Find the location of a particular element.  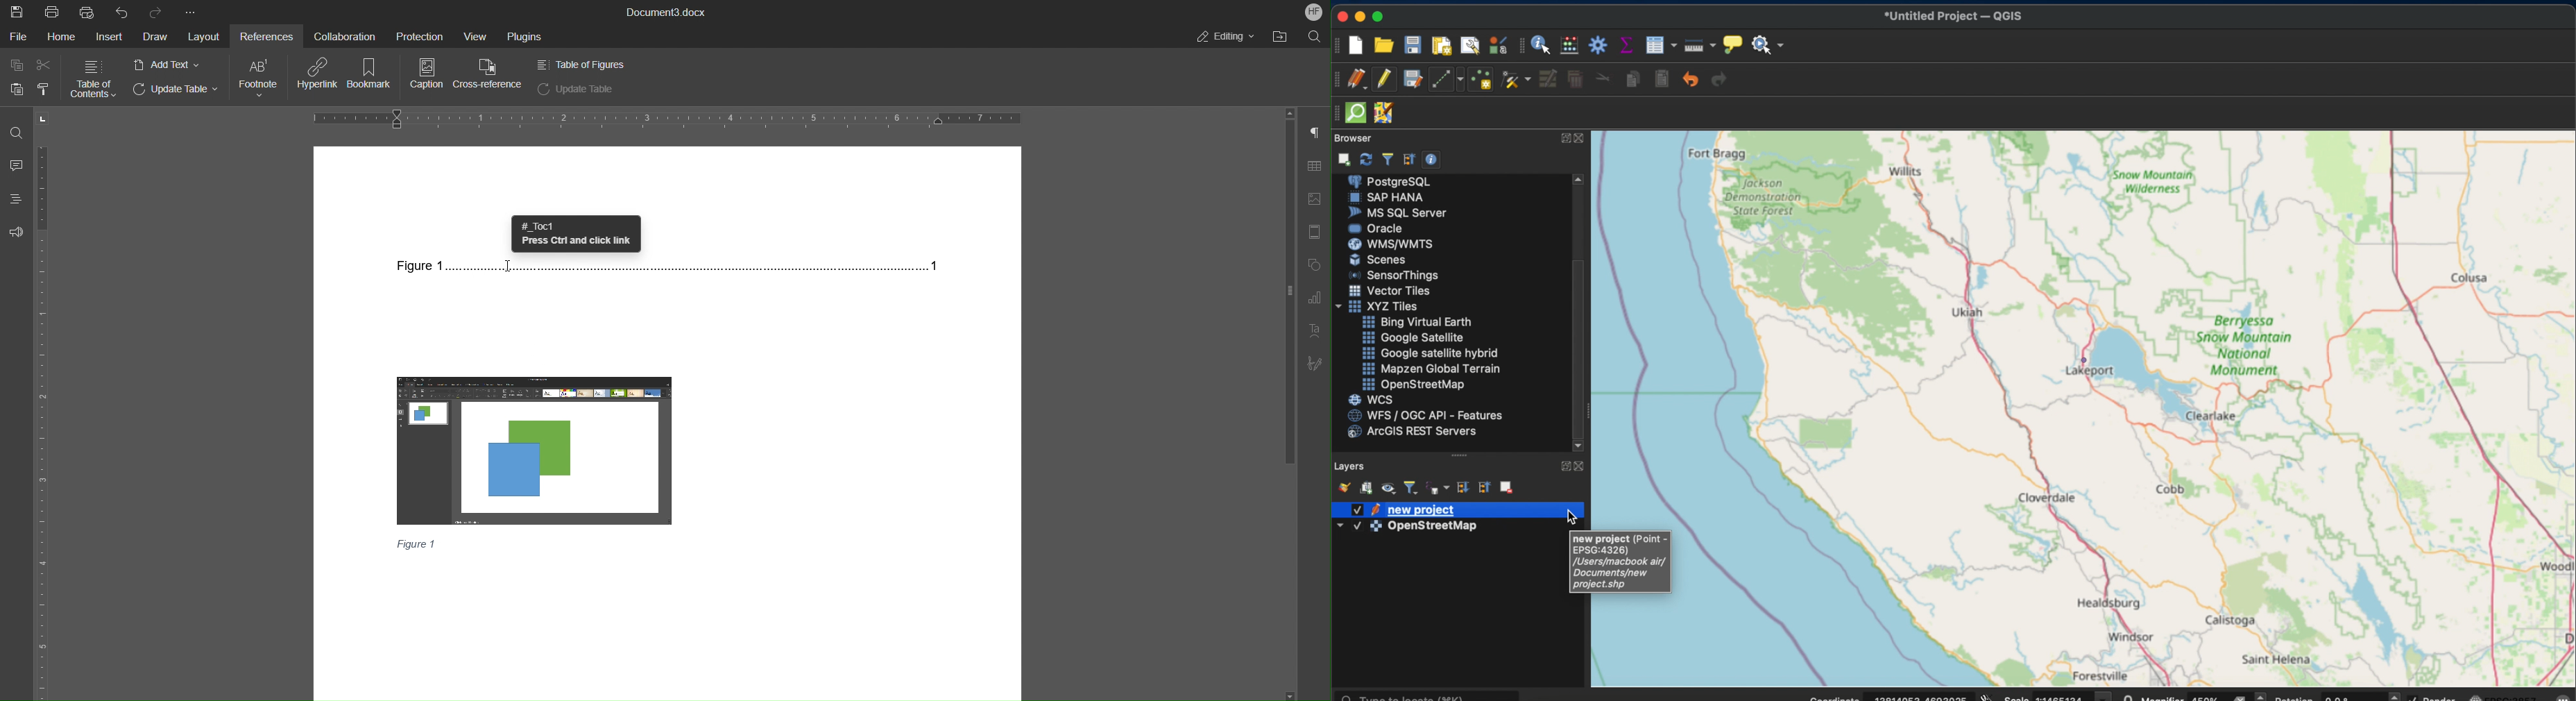

Header/Footer is located at coordinates (1317, 233).